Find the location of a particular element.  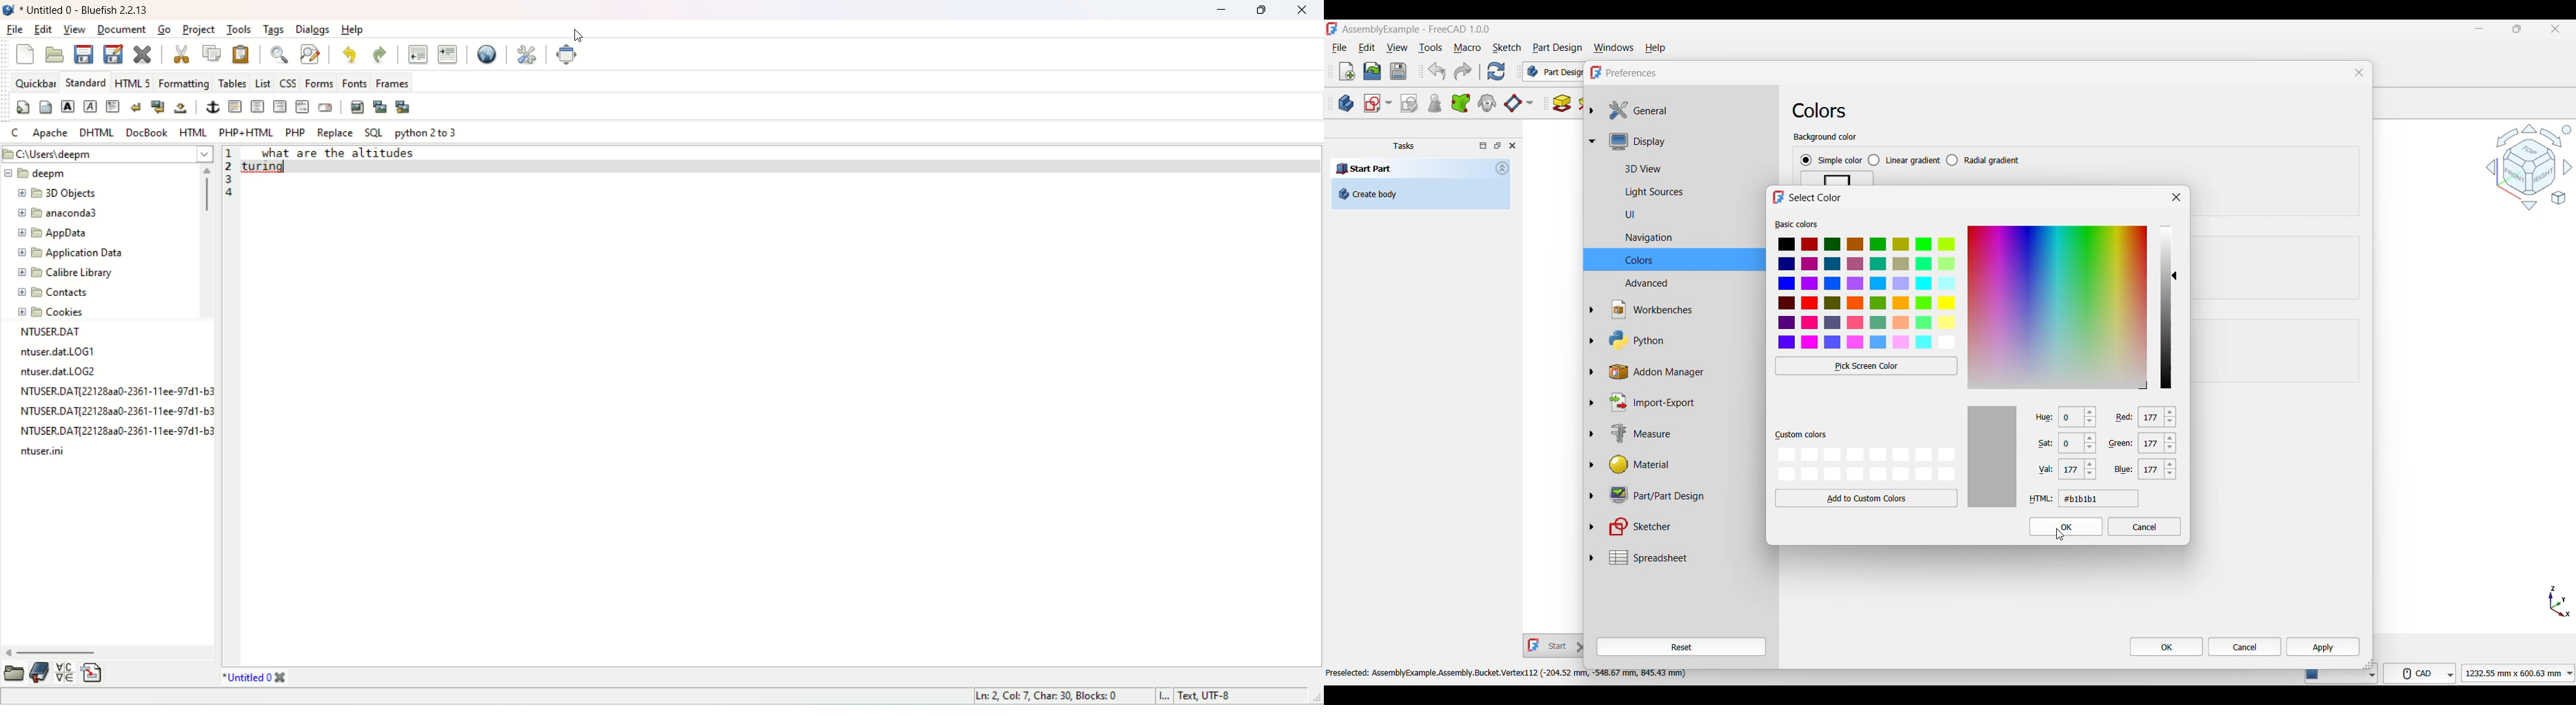

Start Part is located at coordinates (1364, 168).